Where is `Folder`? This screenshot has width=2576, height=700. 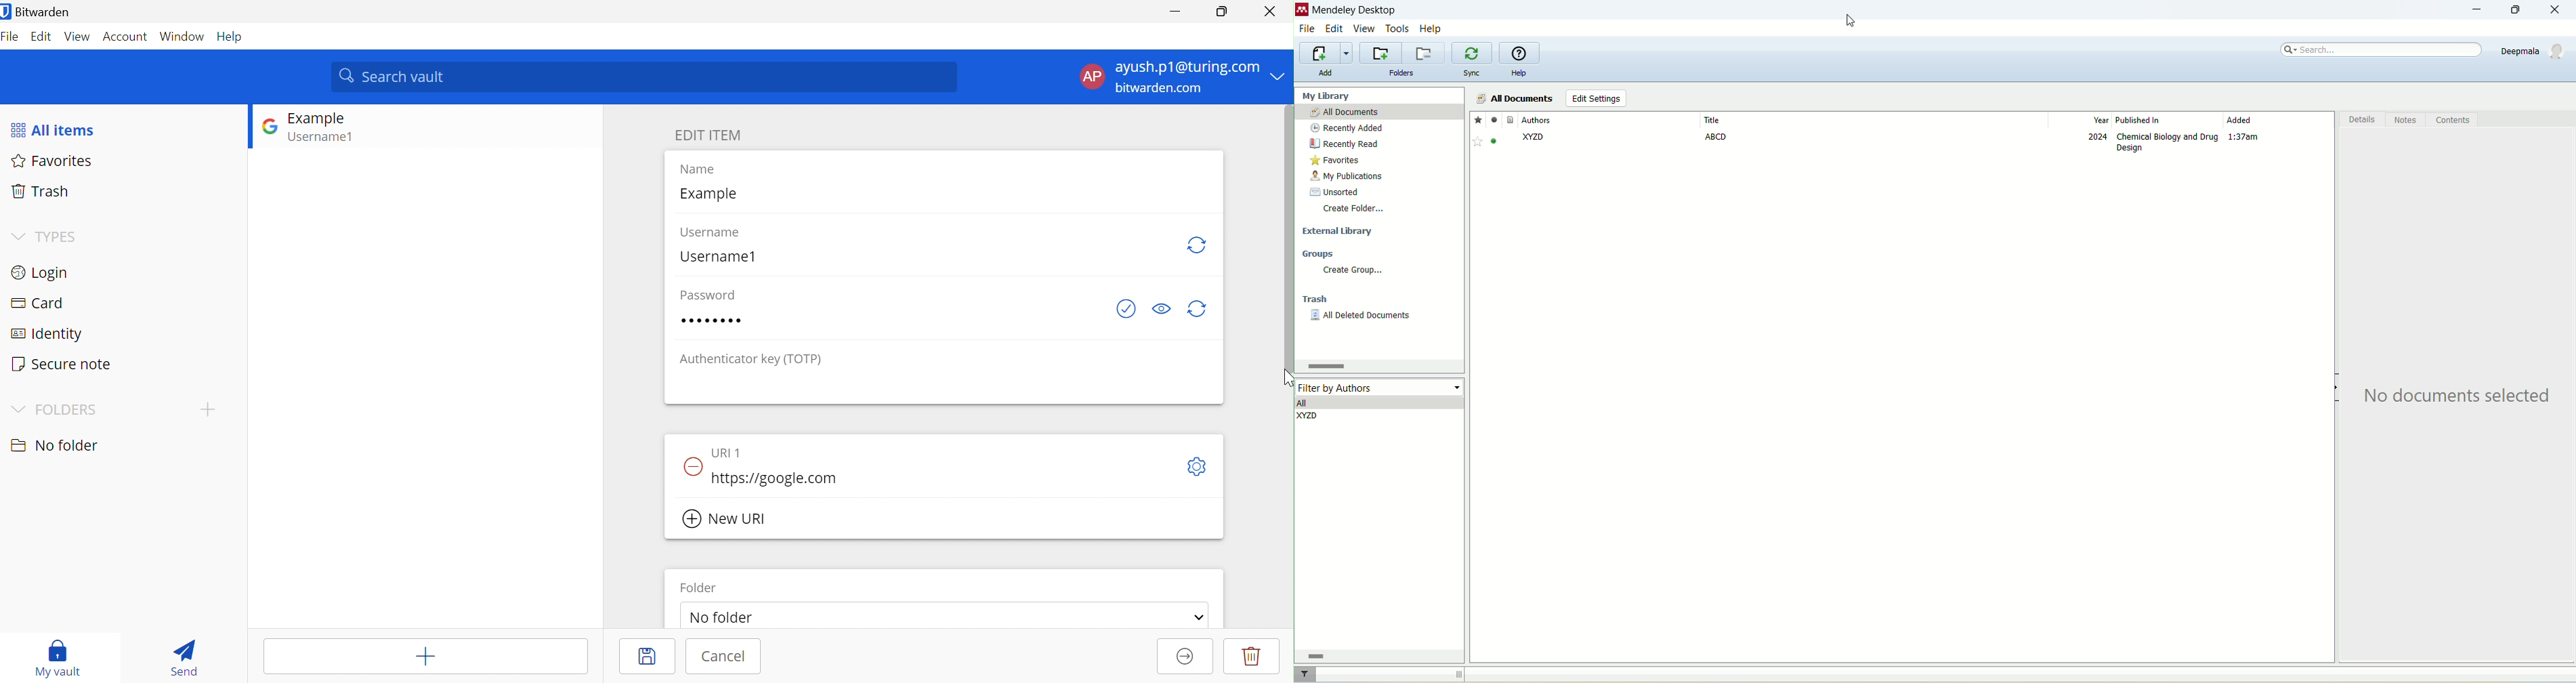
Folder is located at coordinates (698, 588).